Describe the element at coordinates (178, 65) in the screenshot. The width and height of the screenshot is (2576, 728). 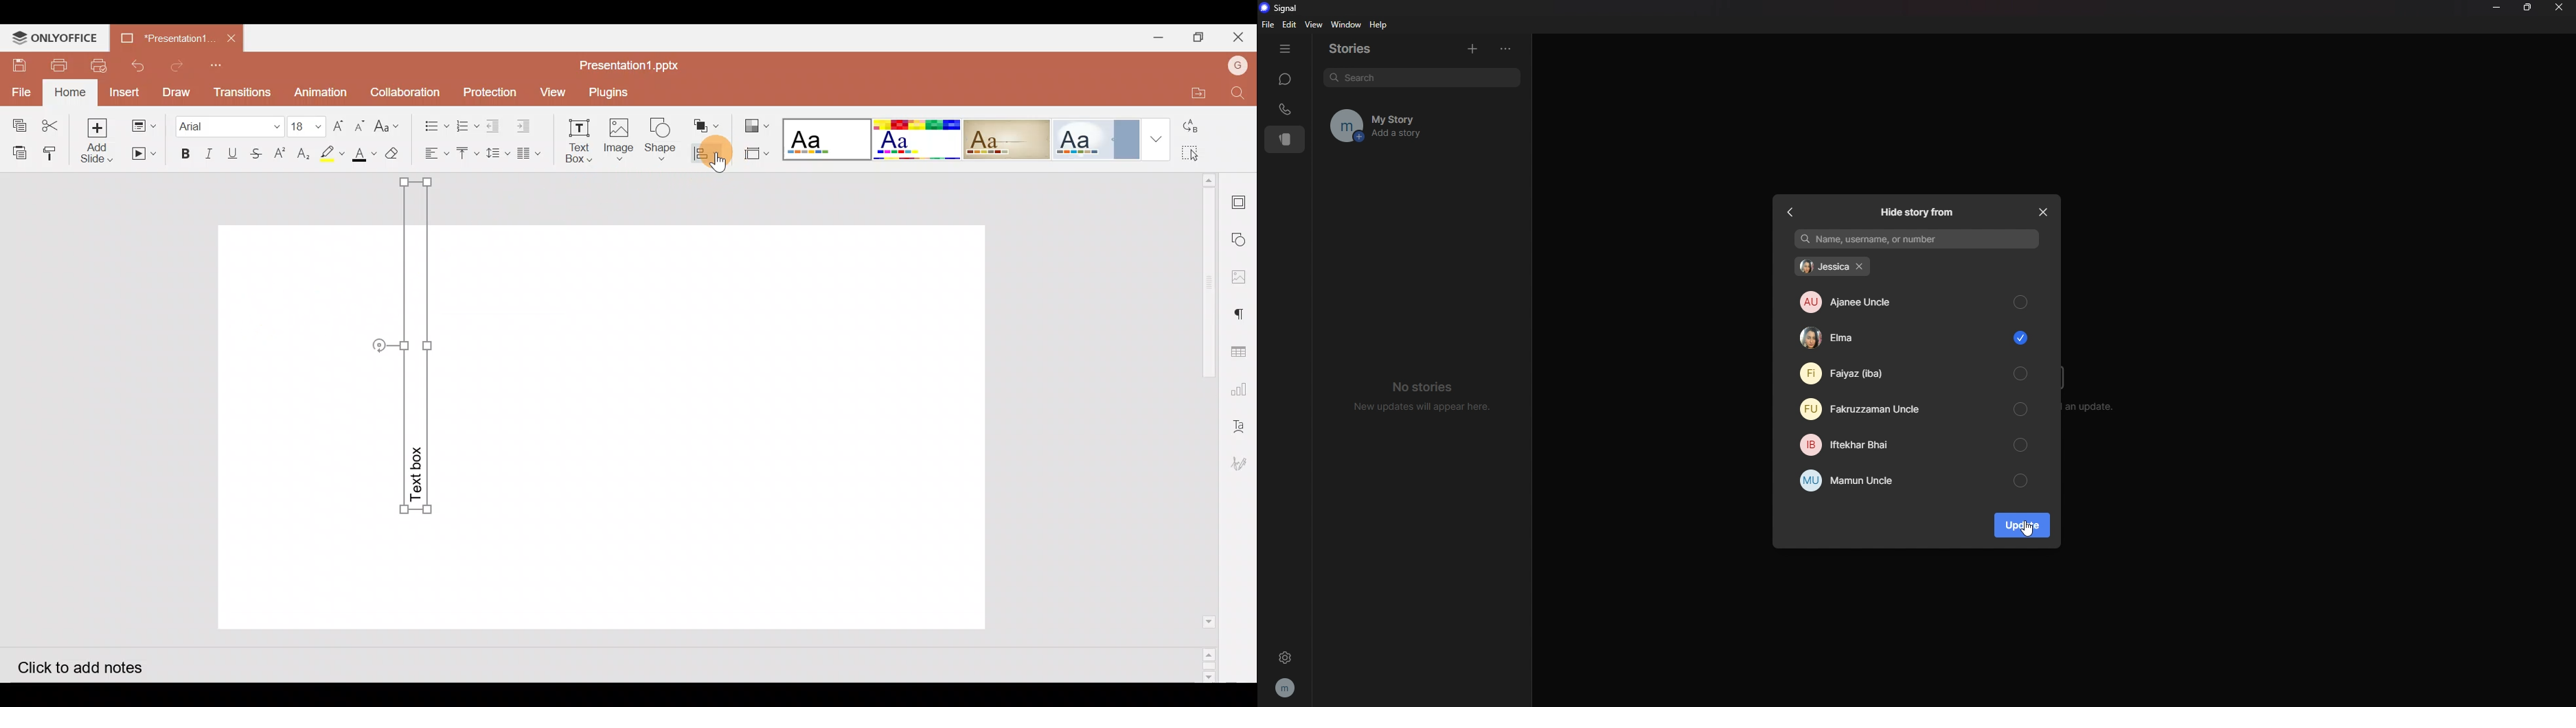
I see `Redo` at that location.